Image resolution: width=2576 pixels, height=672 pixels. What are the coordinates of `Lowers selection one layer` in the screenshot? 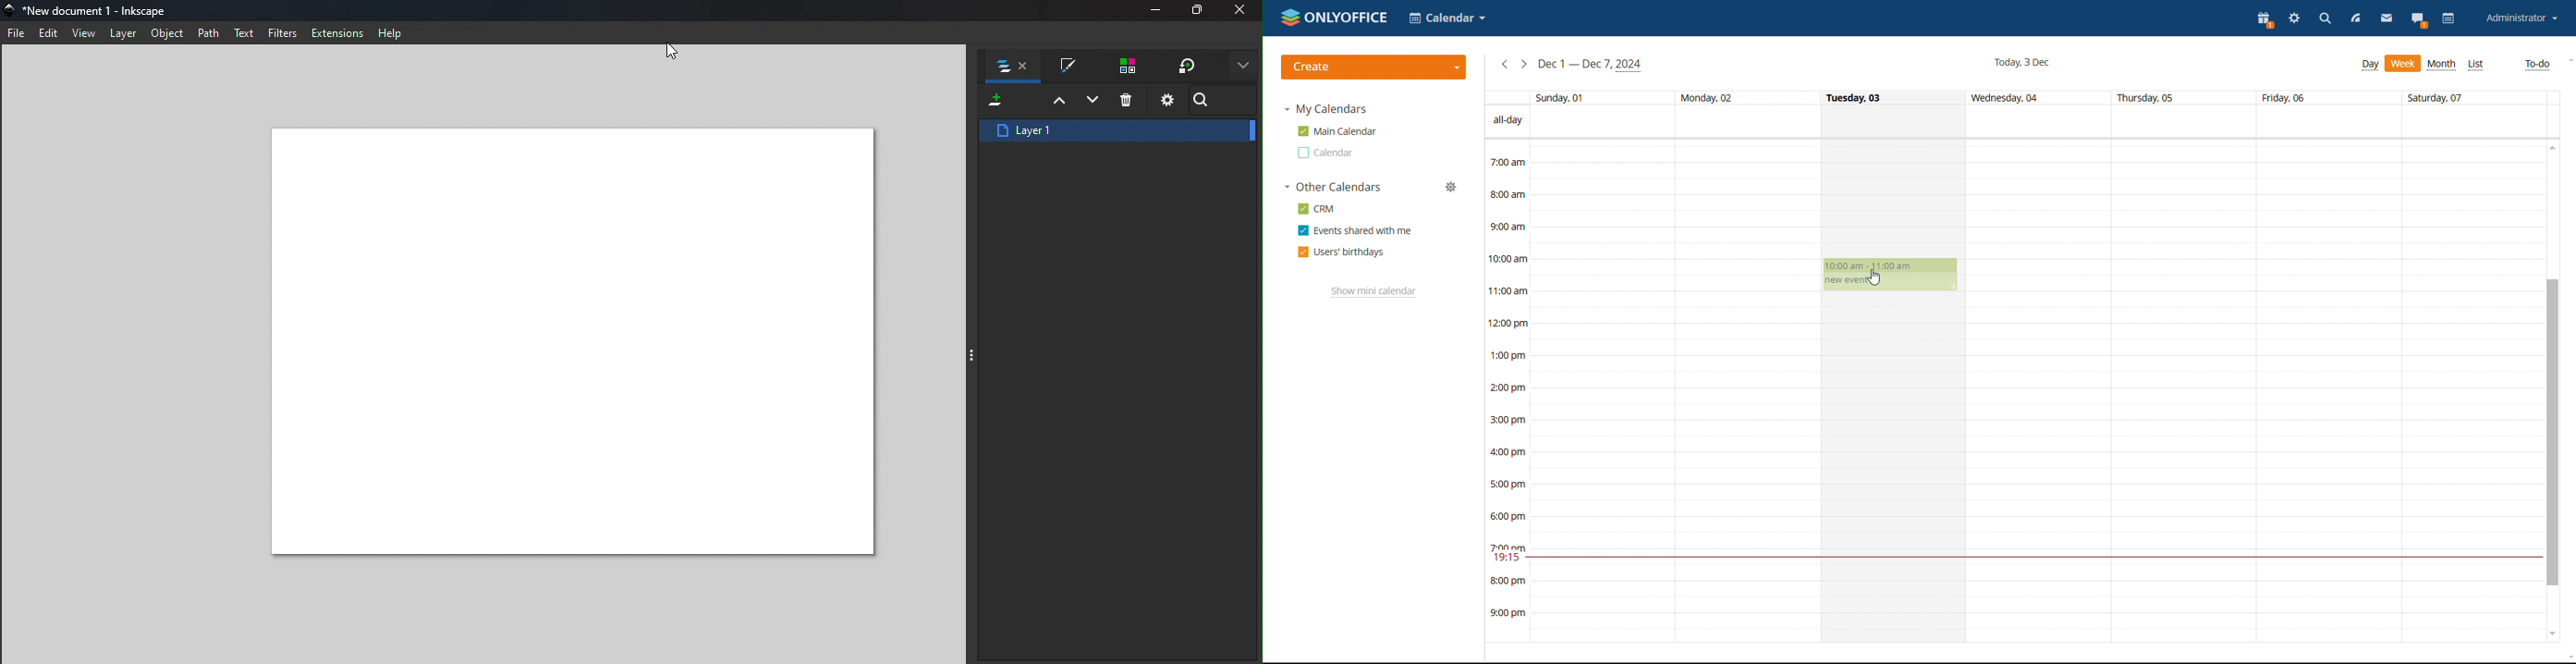 It's located at (1089, 102).